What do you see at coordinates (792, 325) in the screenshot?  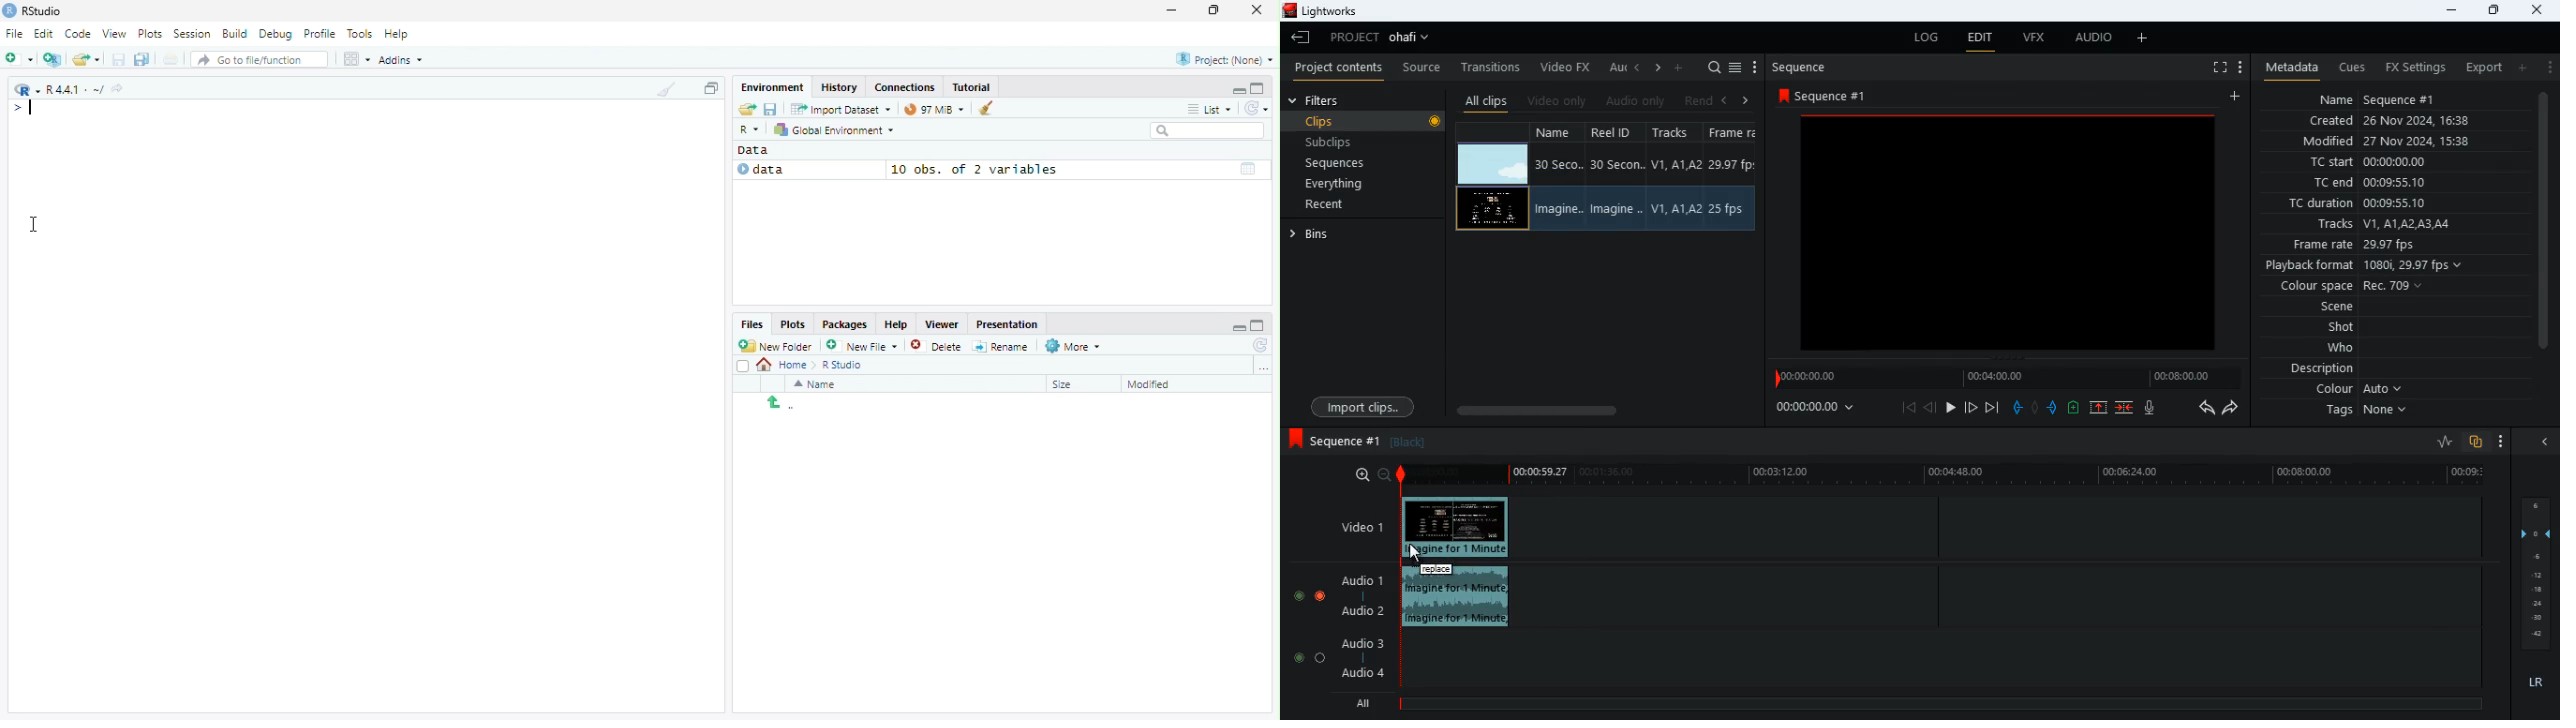 I see `Plots` at bounding box center [792, 325].